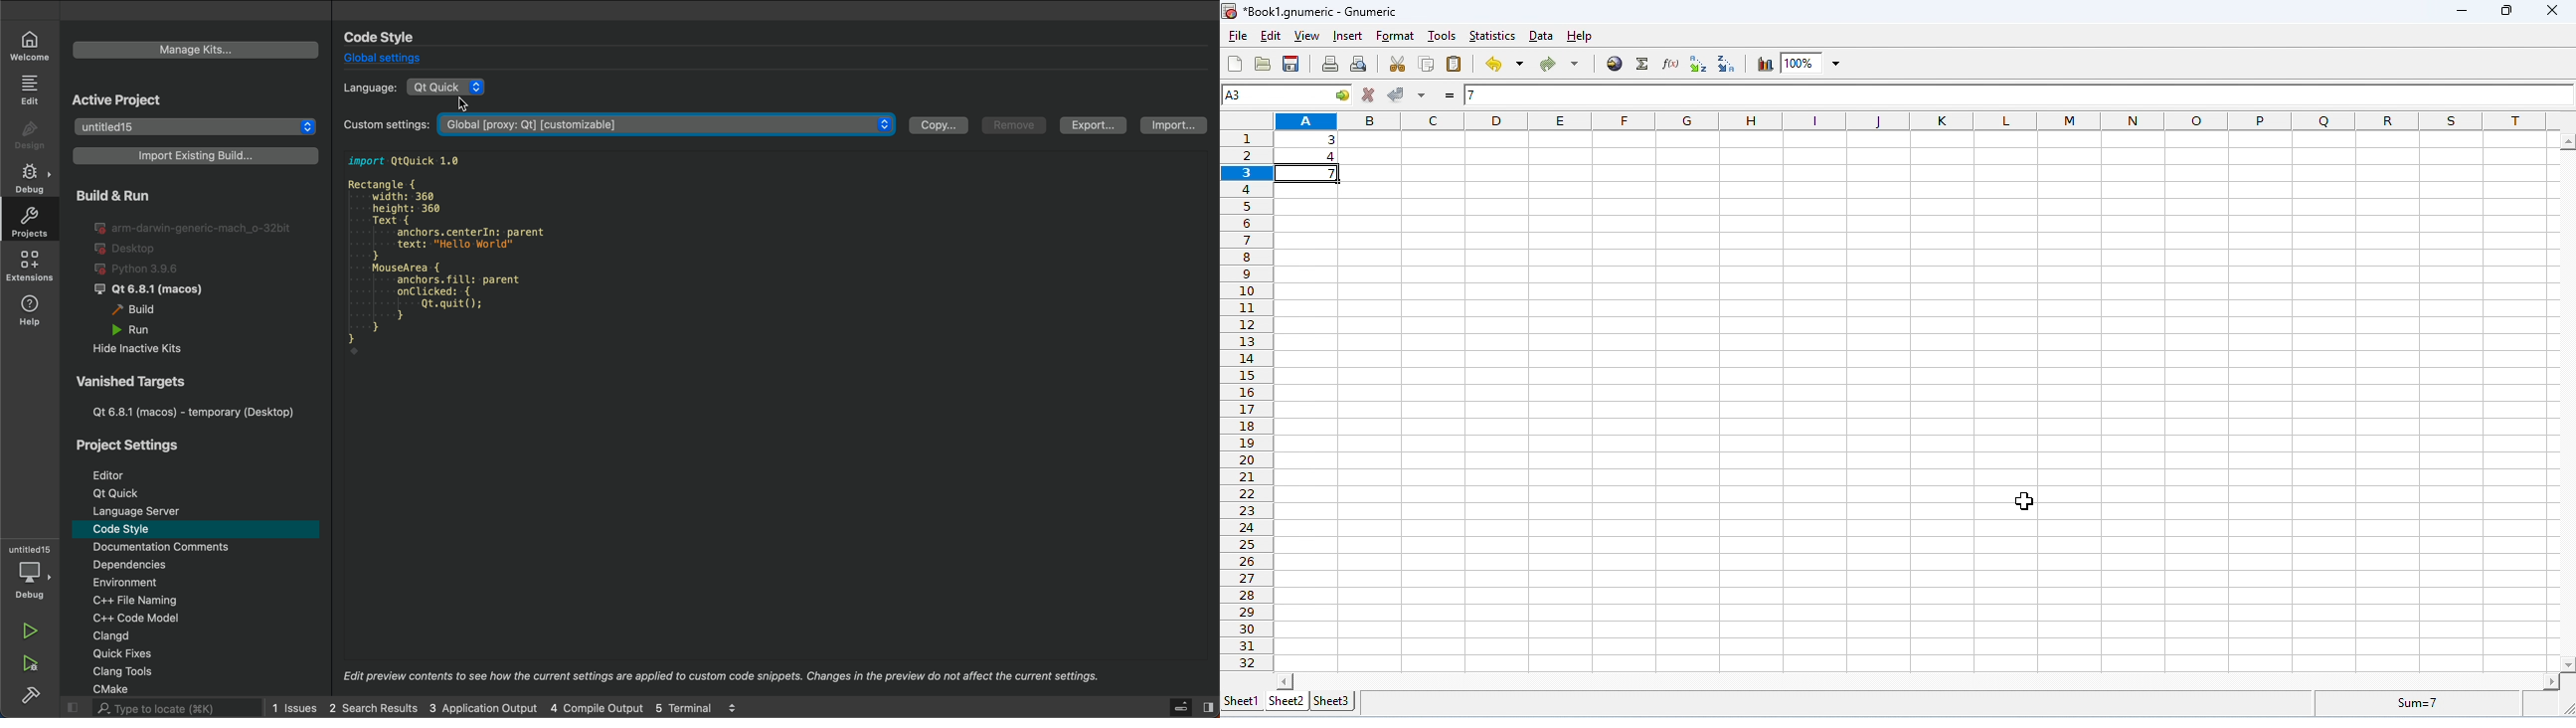  What do you see at coordinates (1291, 64) in the screenshot?
I see `save` at bounding box center [1291, 64].